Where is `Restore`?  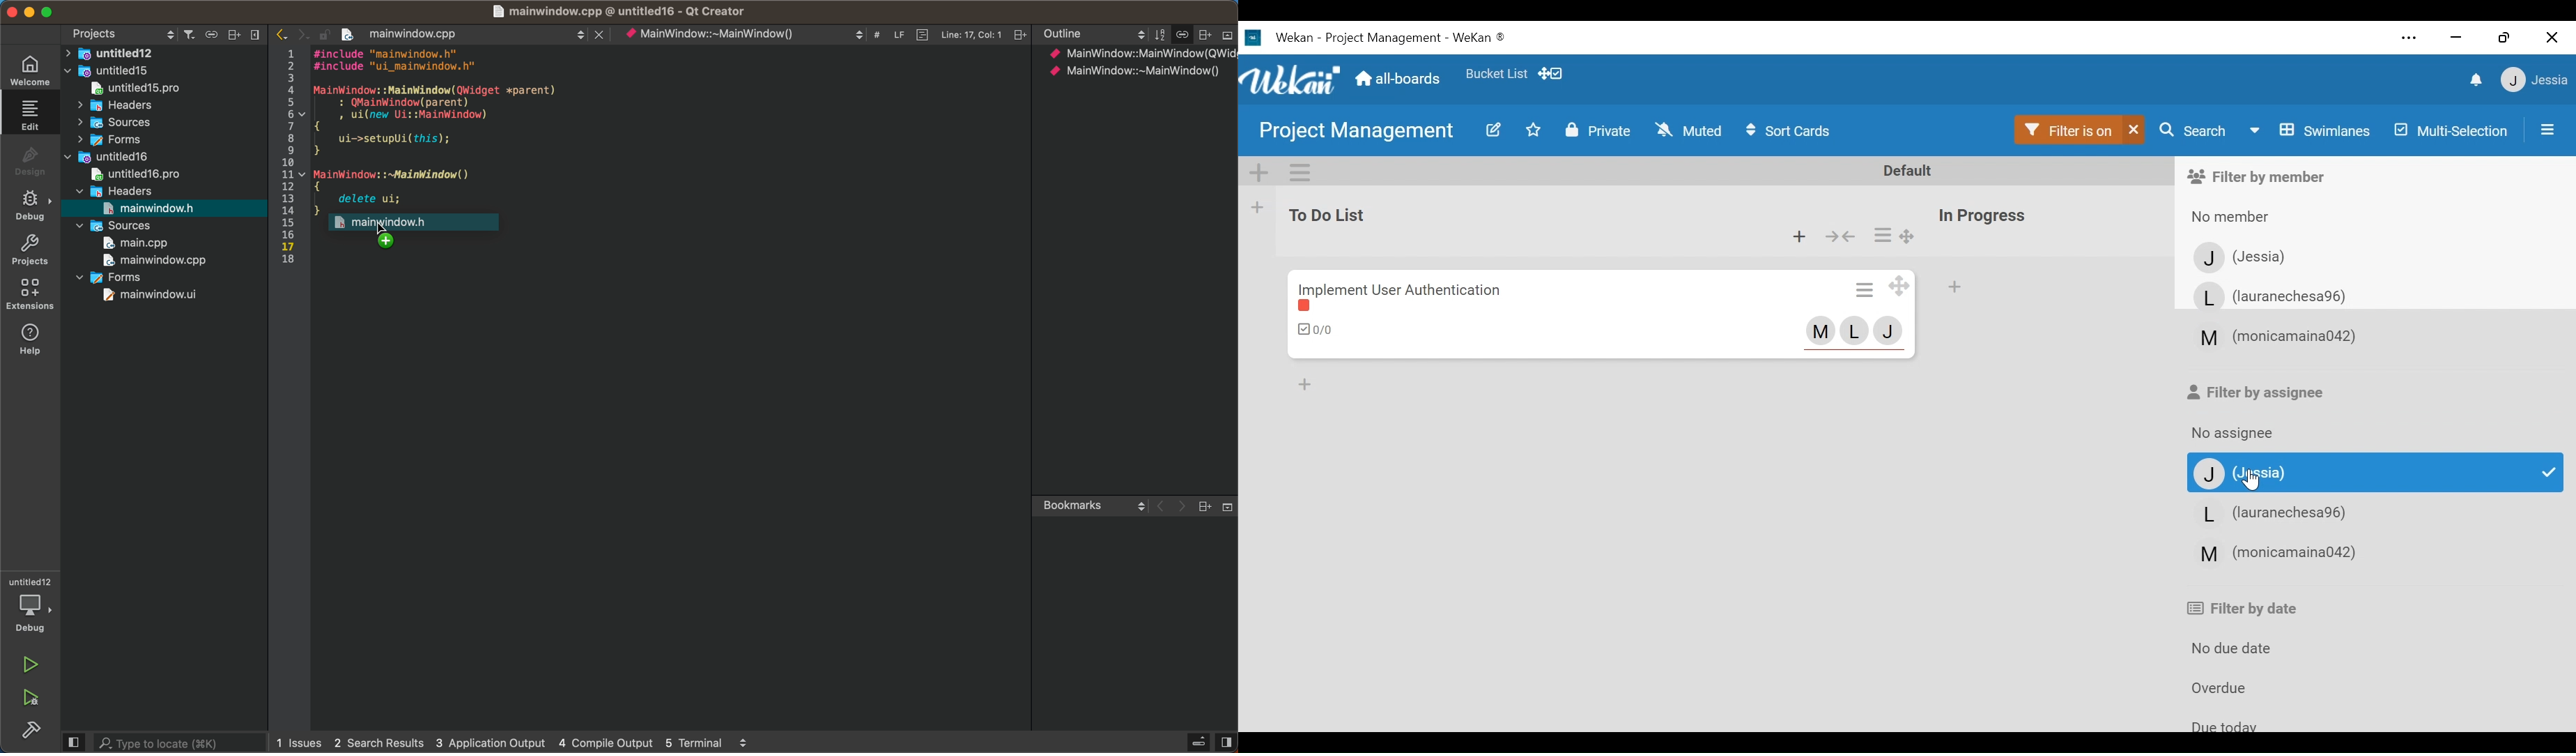
Restore is located at coordinates (2503, 37).